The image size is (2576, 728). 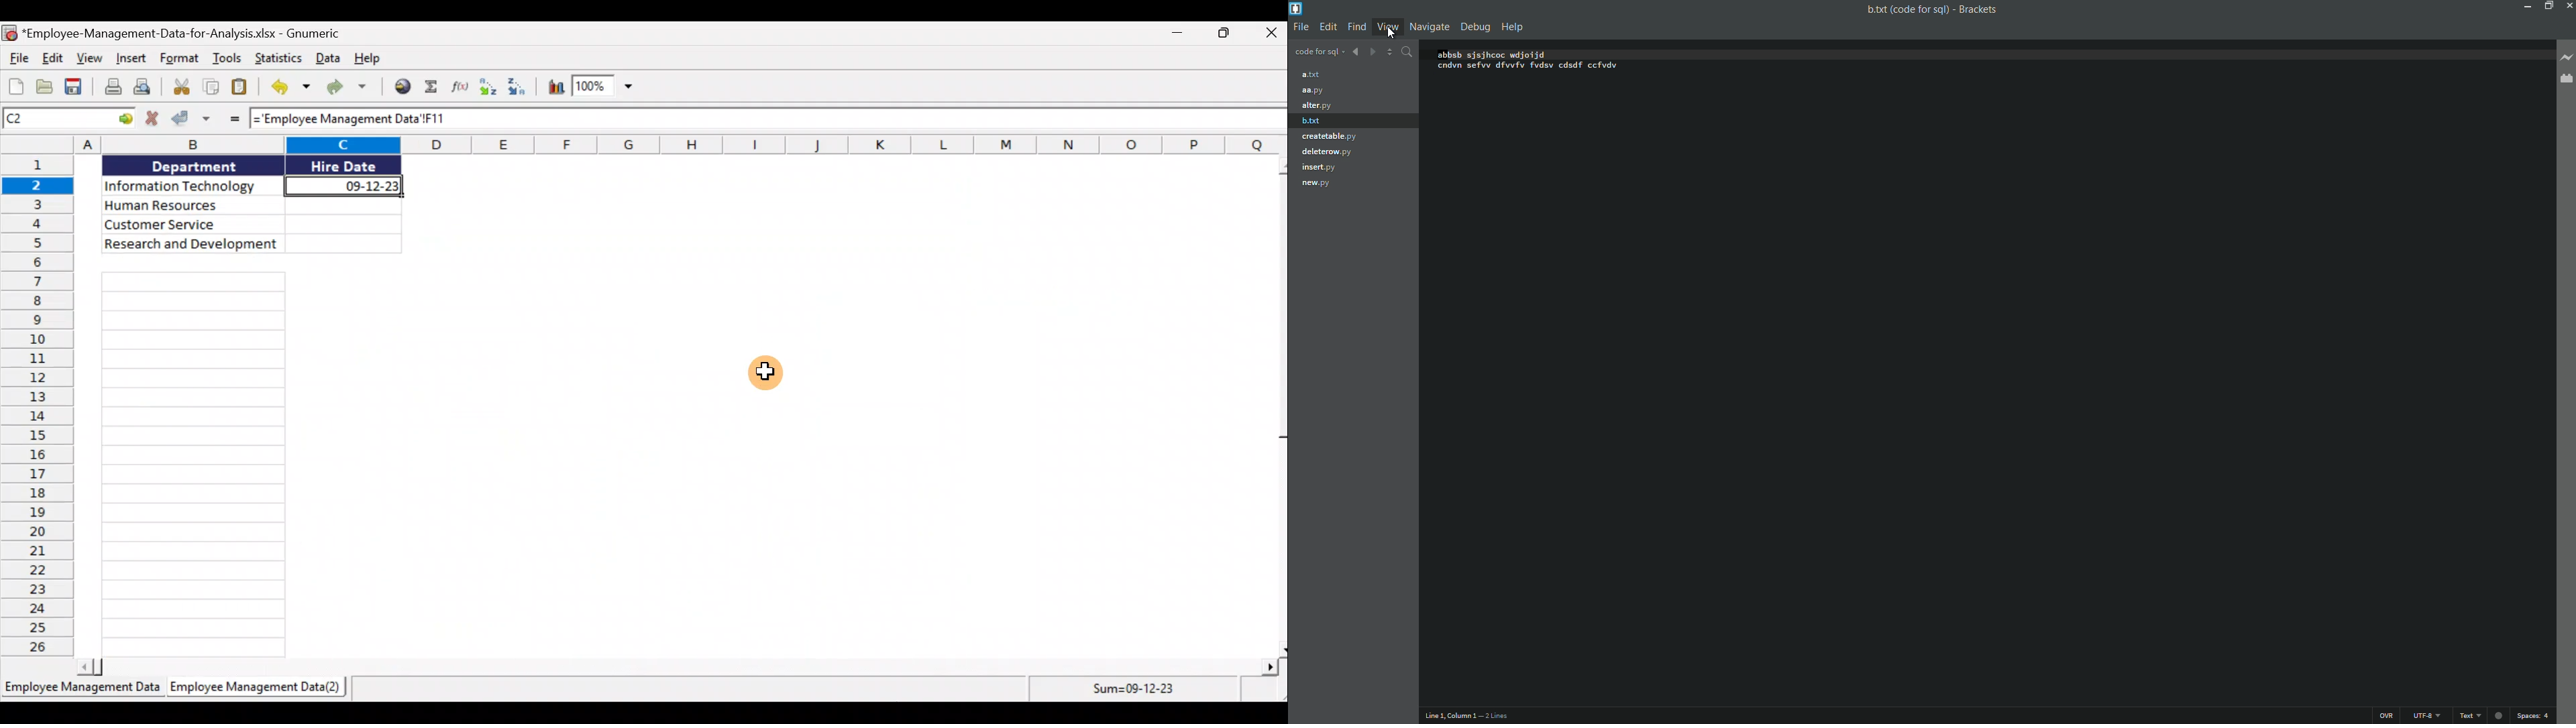 What do you see at coordinates (405, 85) in the screenshot?
I see `Insert hyperlink` at bounding box center [405, 85].